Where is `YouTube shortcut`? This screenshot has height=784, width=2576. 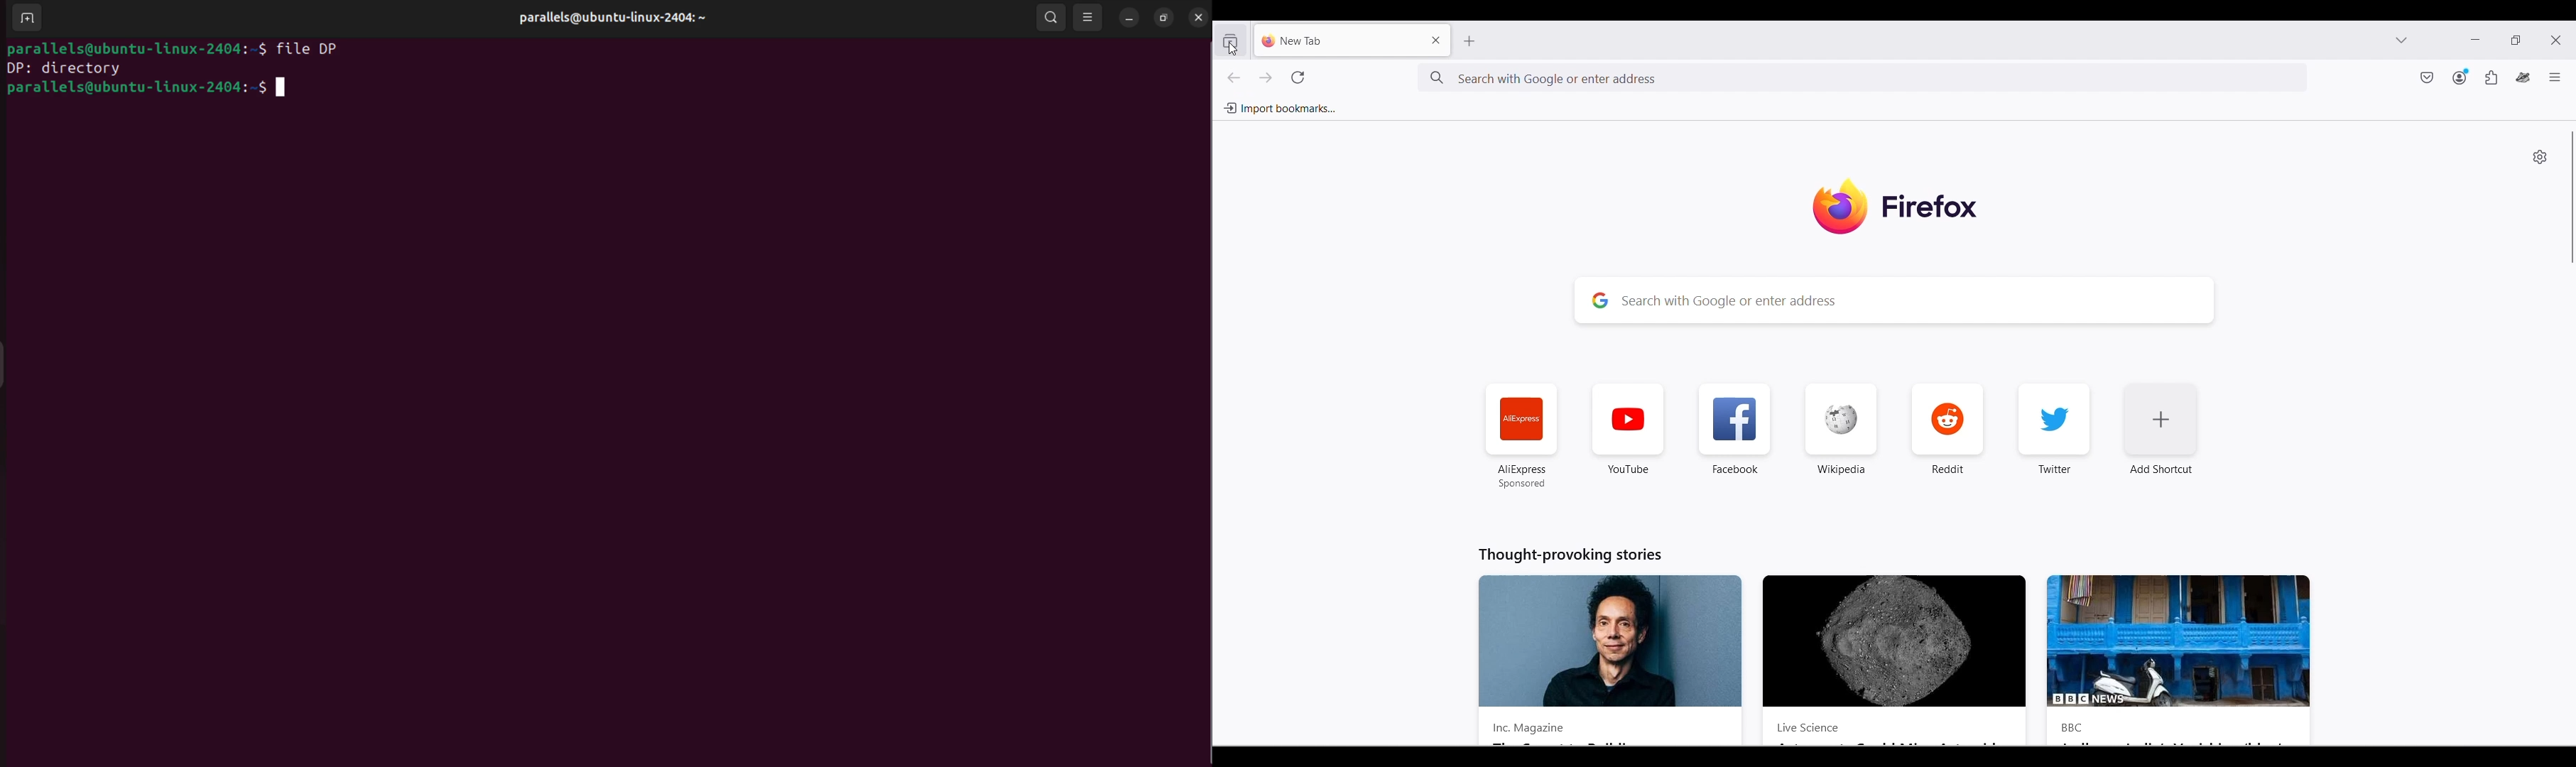 YouTube shortcut is located at coordinates (1629, 428).